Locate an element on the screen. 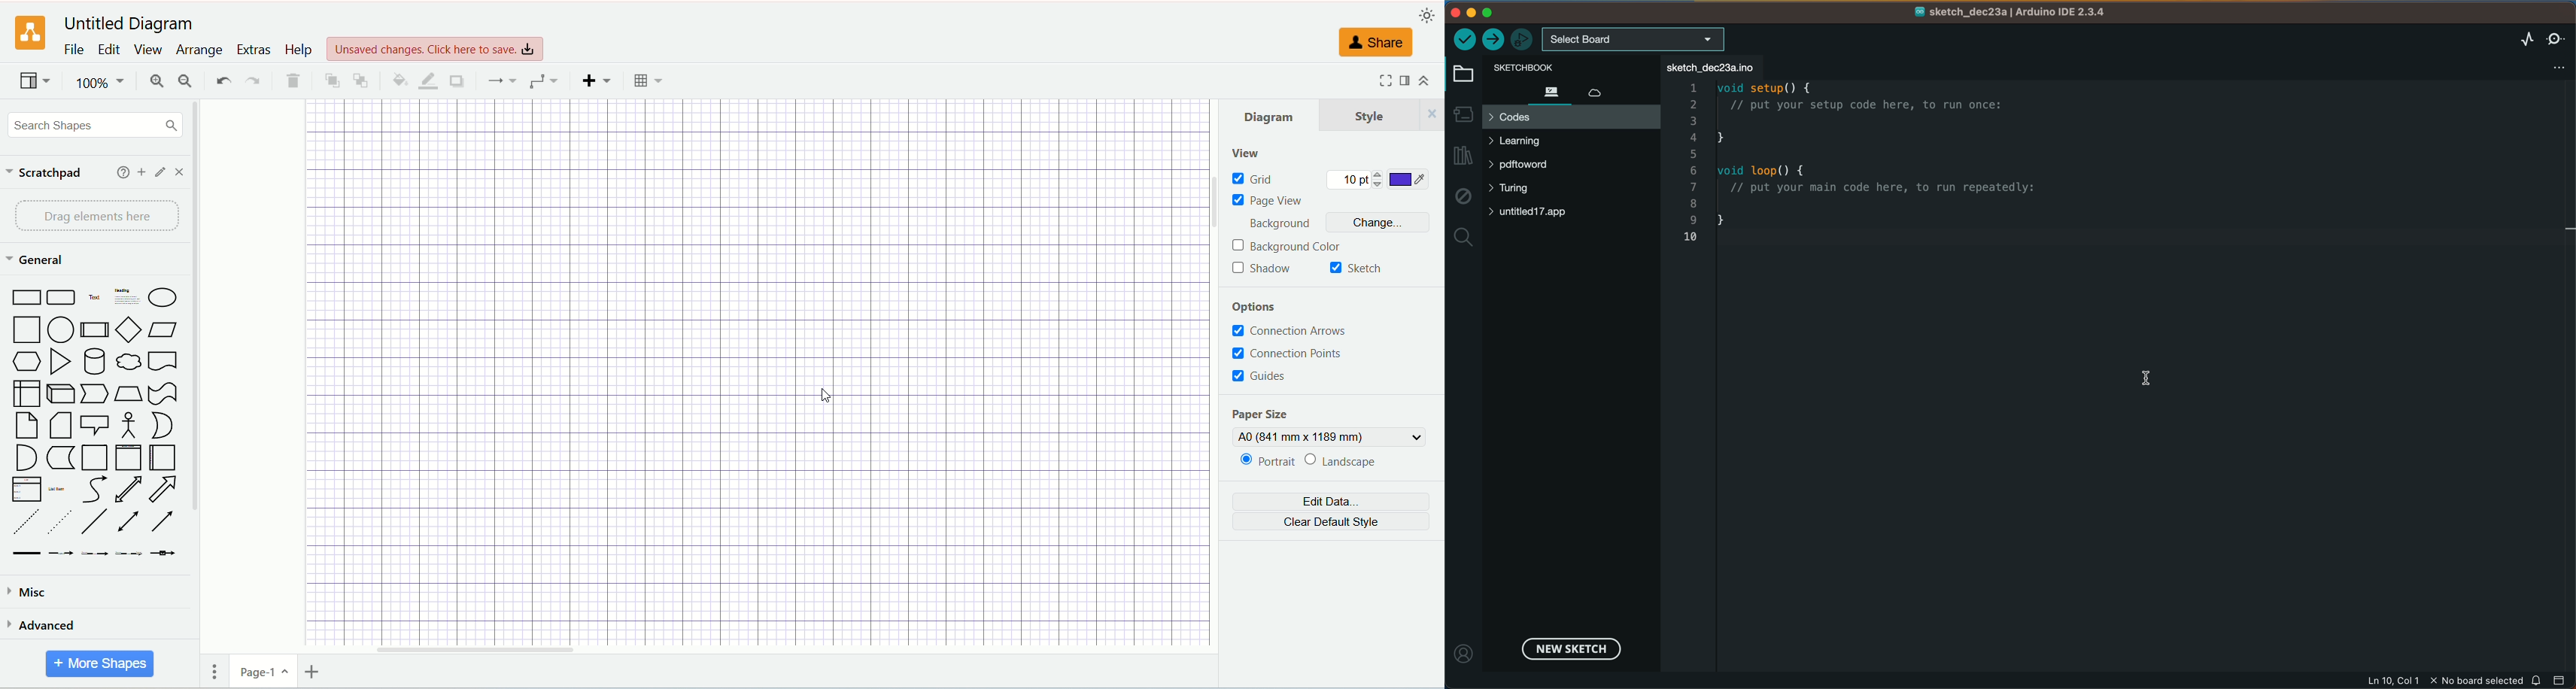  Link is located at coordinates (26, 554).